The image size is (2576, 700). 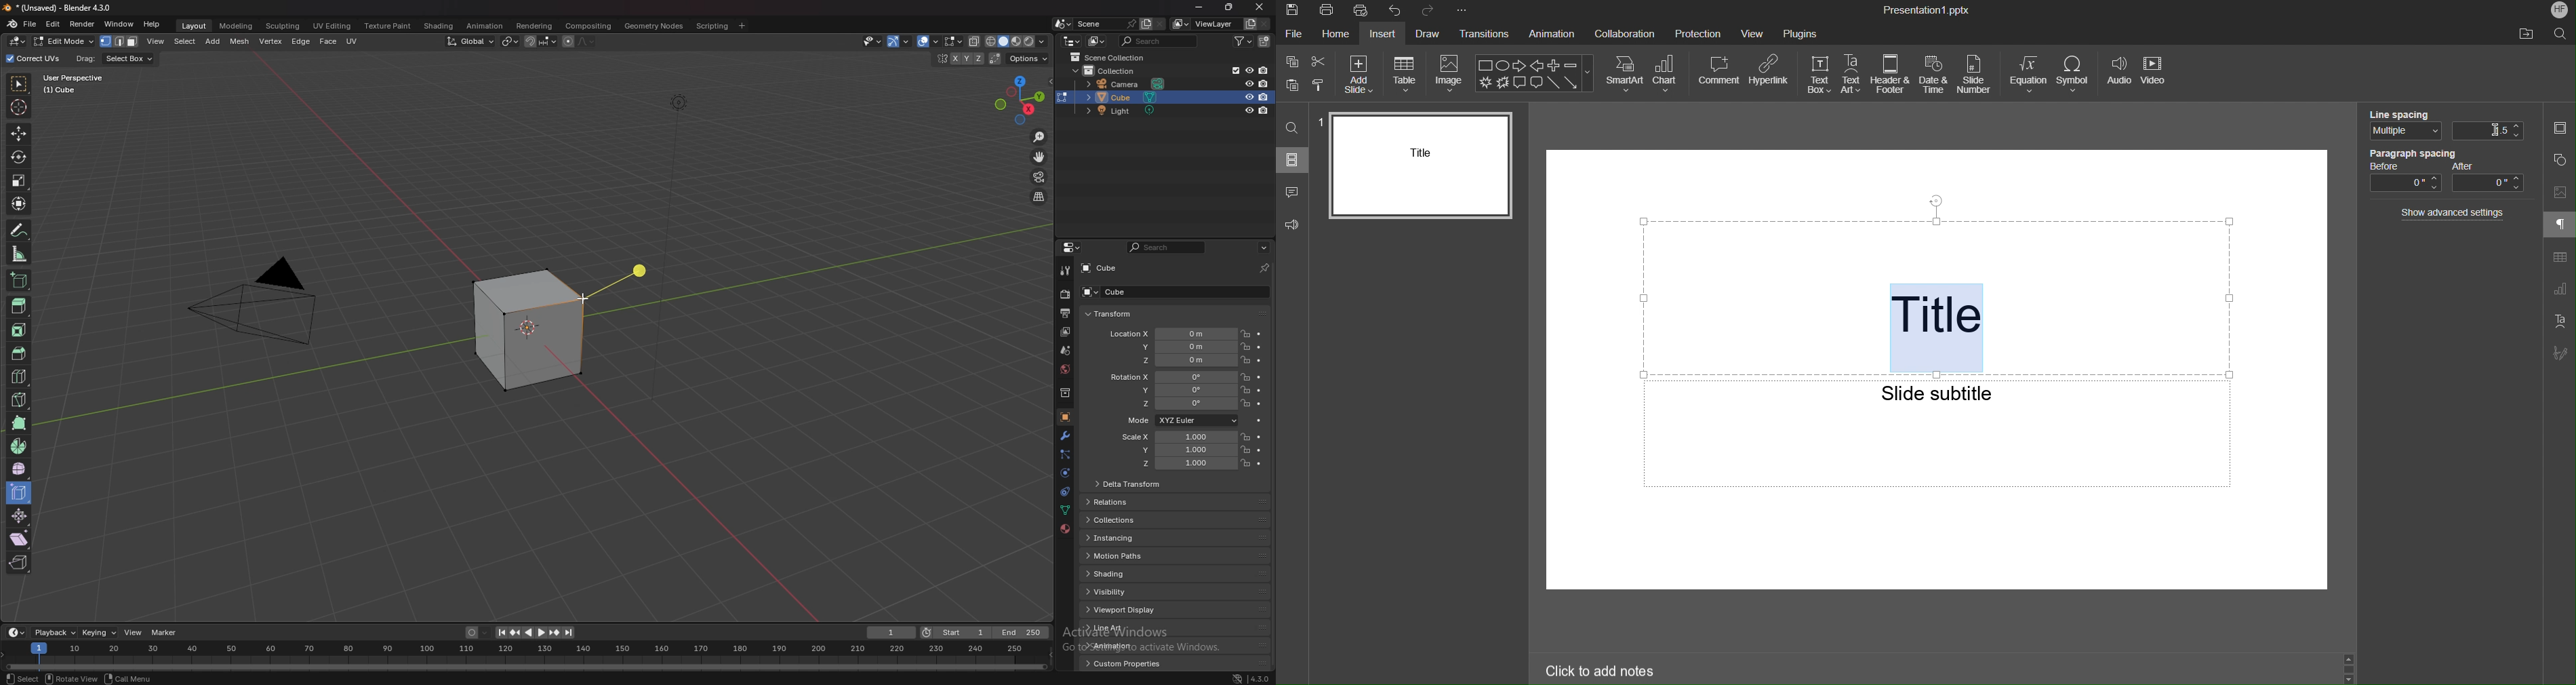 I want to click on shading, so click(x=439, y=25).